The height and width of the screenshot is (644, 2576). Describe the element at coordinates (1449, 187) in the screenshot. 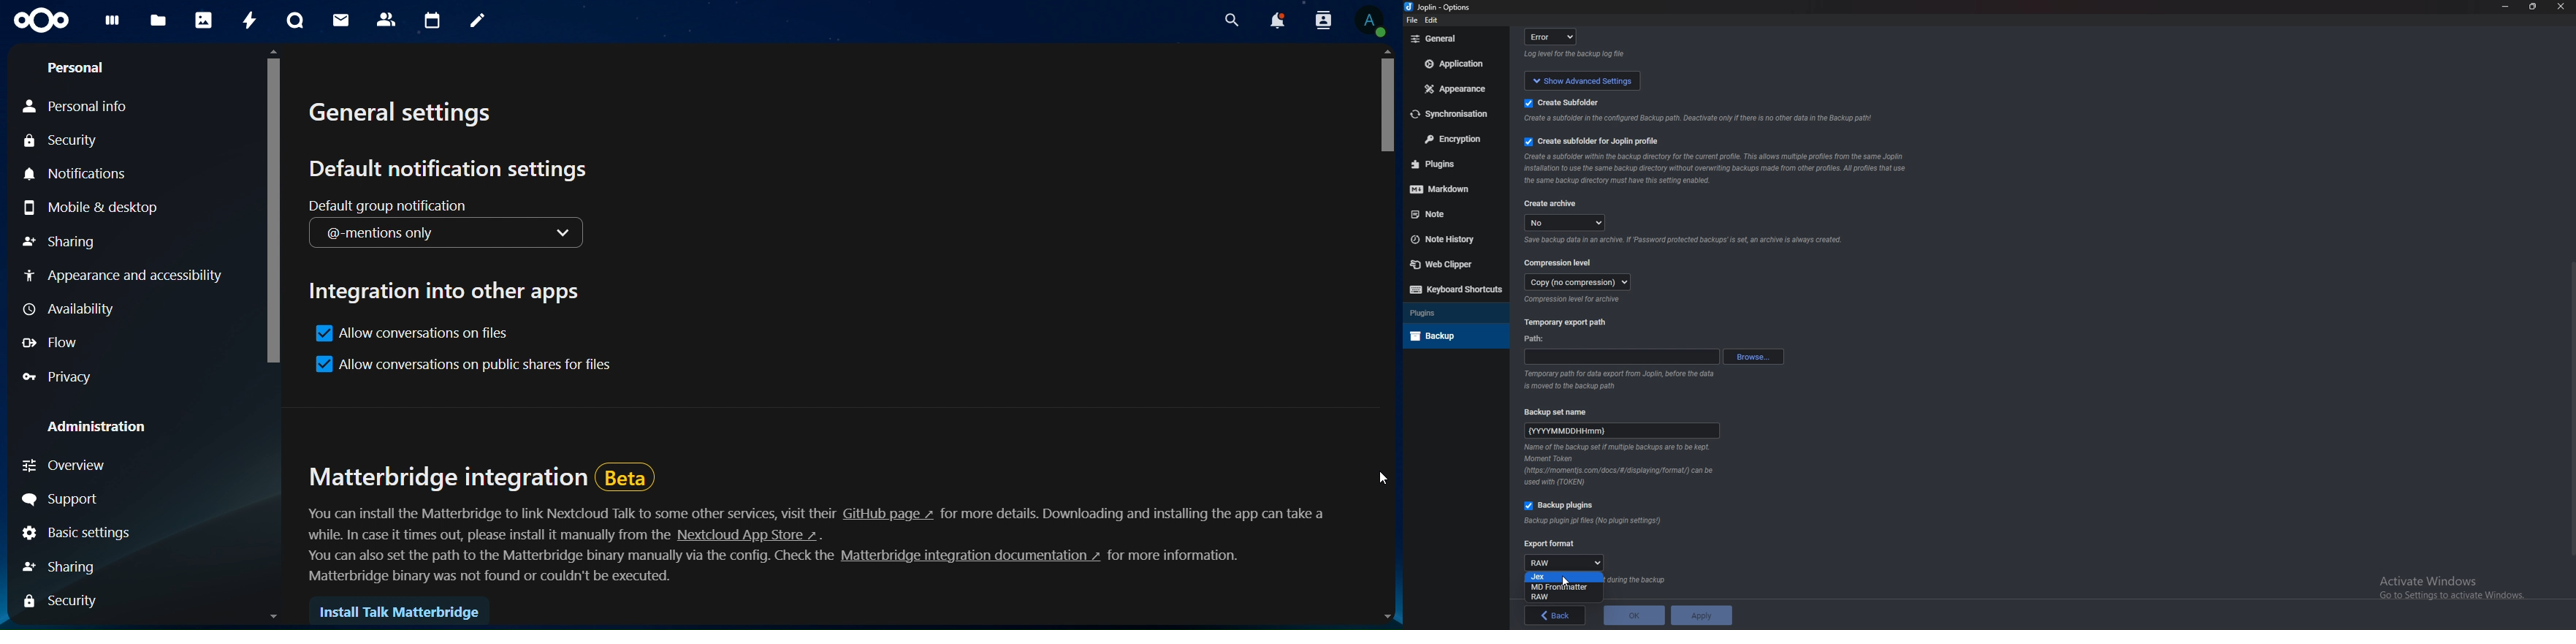

I see `Mark down` at that location.